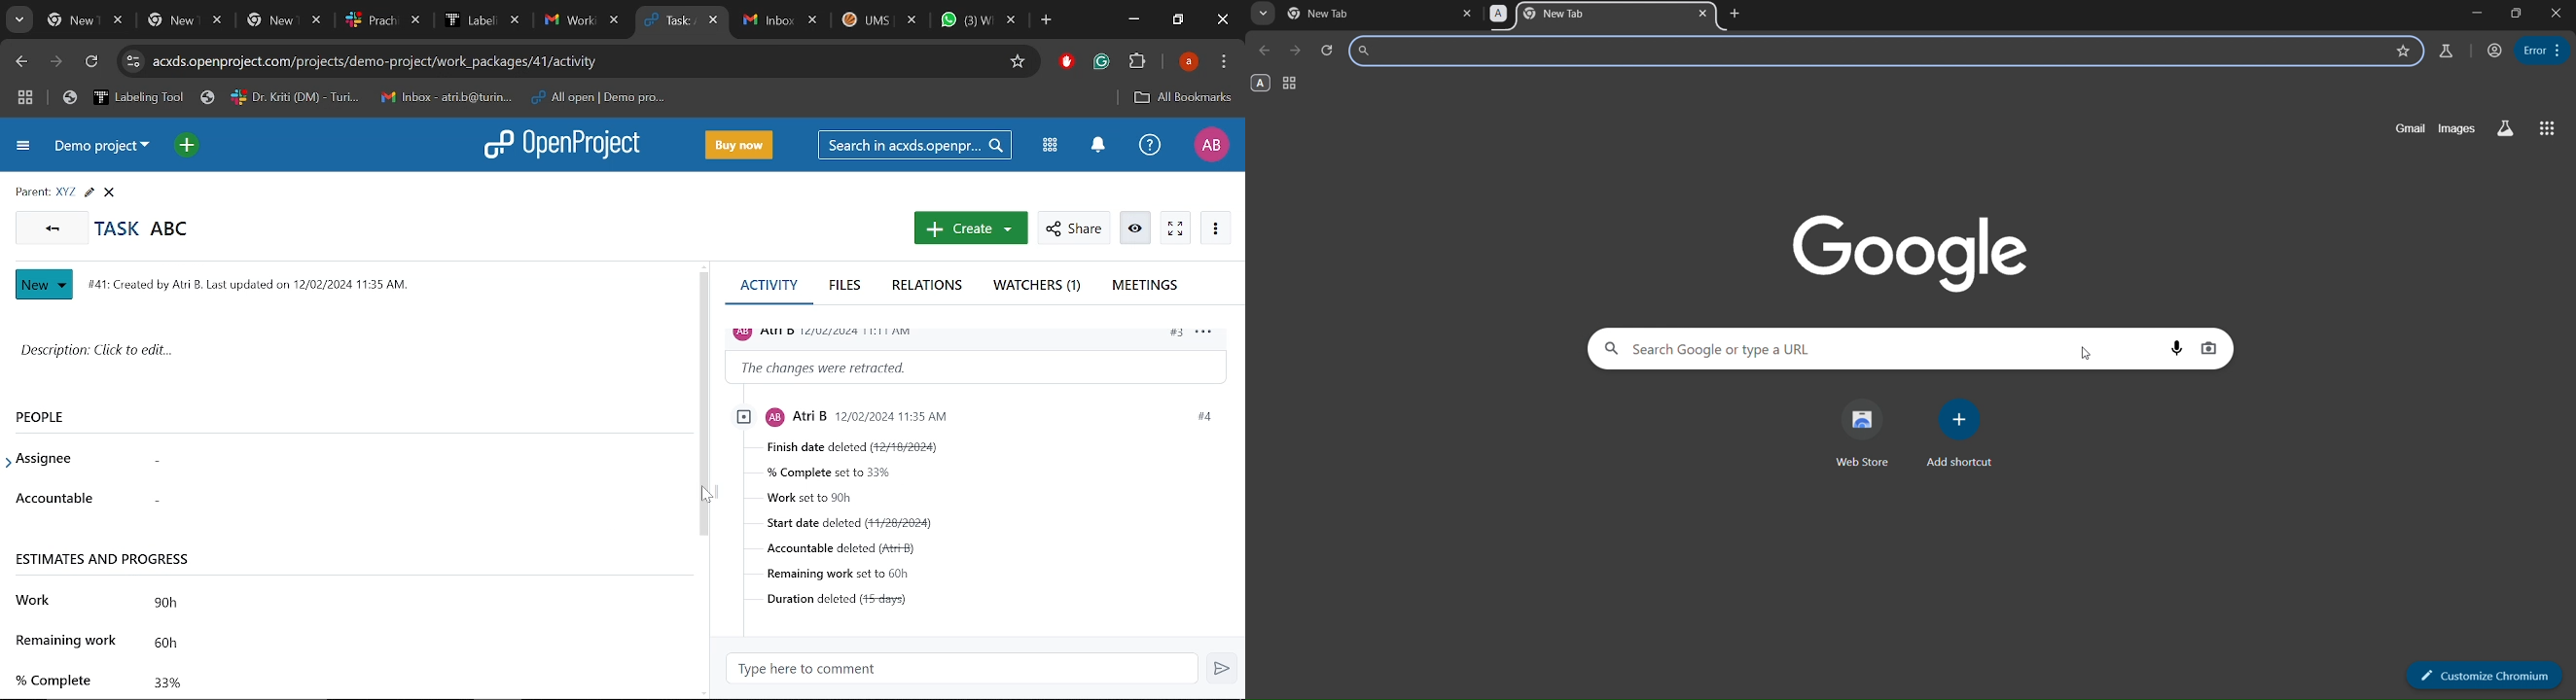  What do you see at coordinates (1137, 63) in the screenshot?
I see `Extenions` at bounding box center [1137, 63].